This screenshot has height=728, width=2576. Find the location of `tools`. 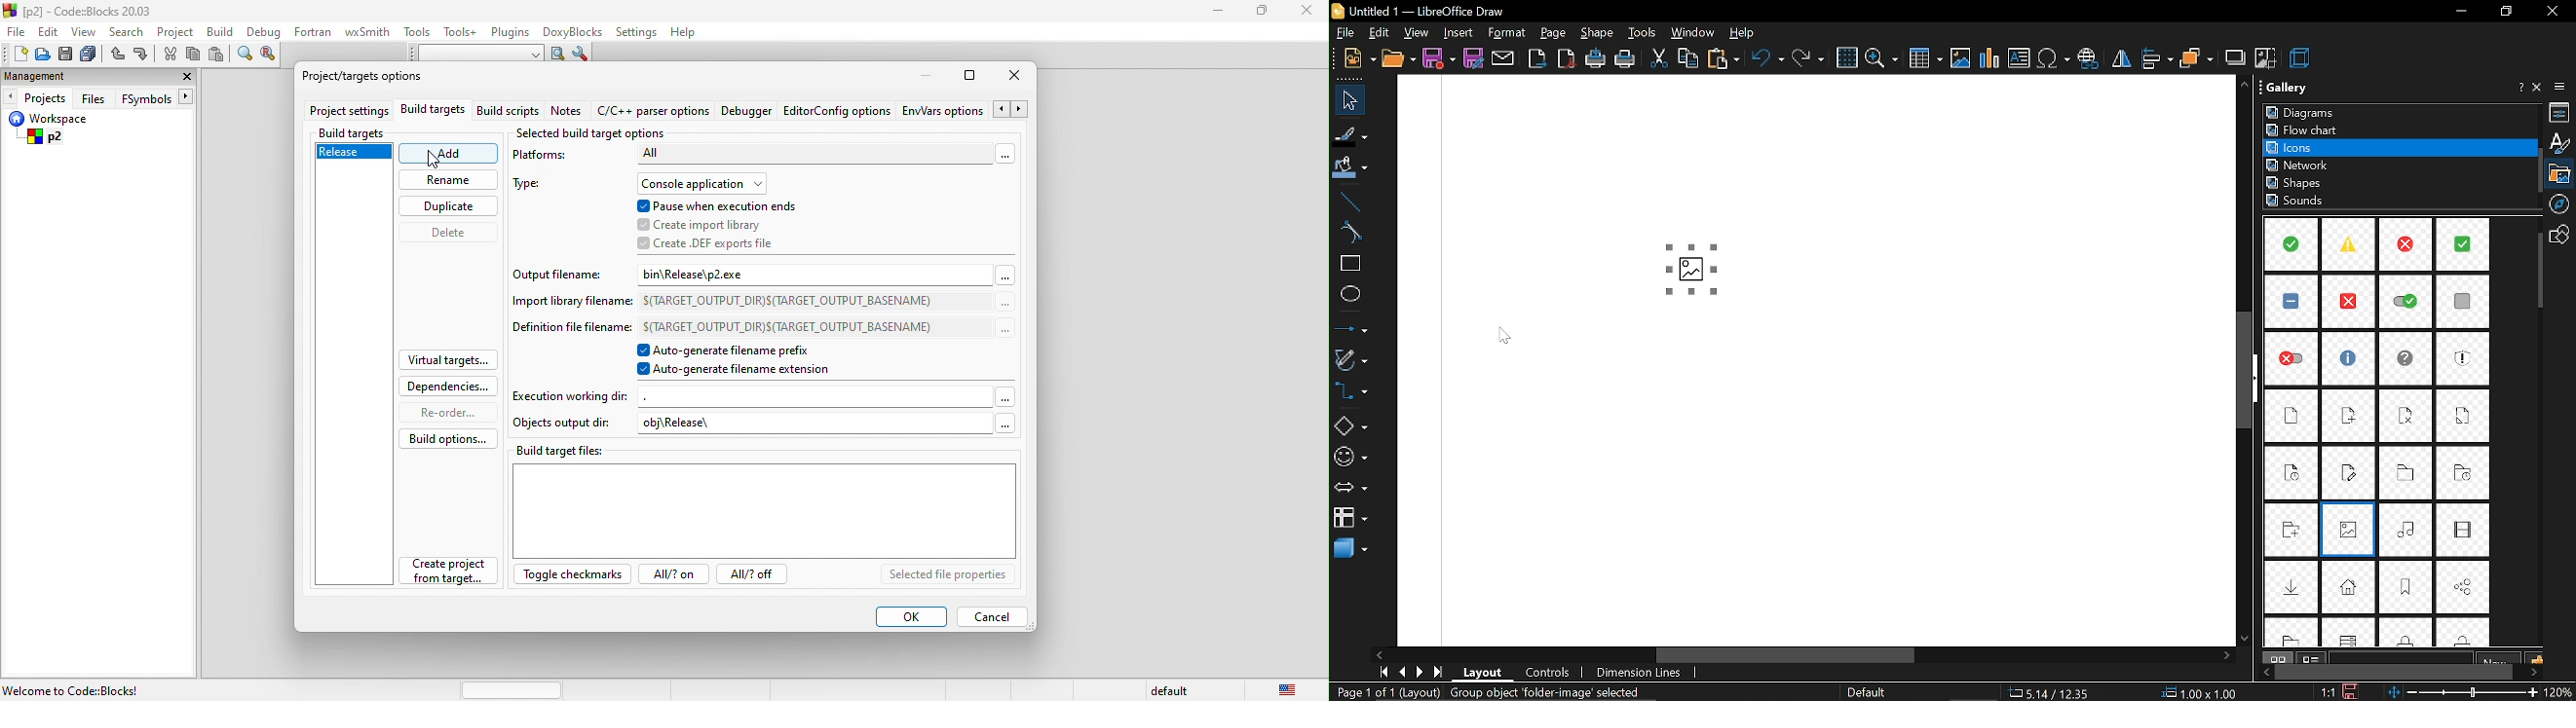

tools is located at coordinates (1643, 33).